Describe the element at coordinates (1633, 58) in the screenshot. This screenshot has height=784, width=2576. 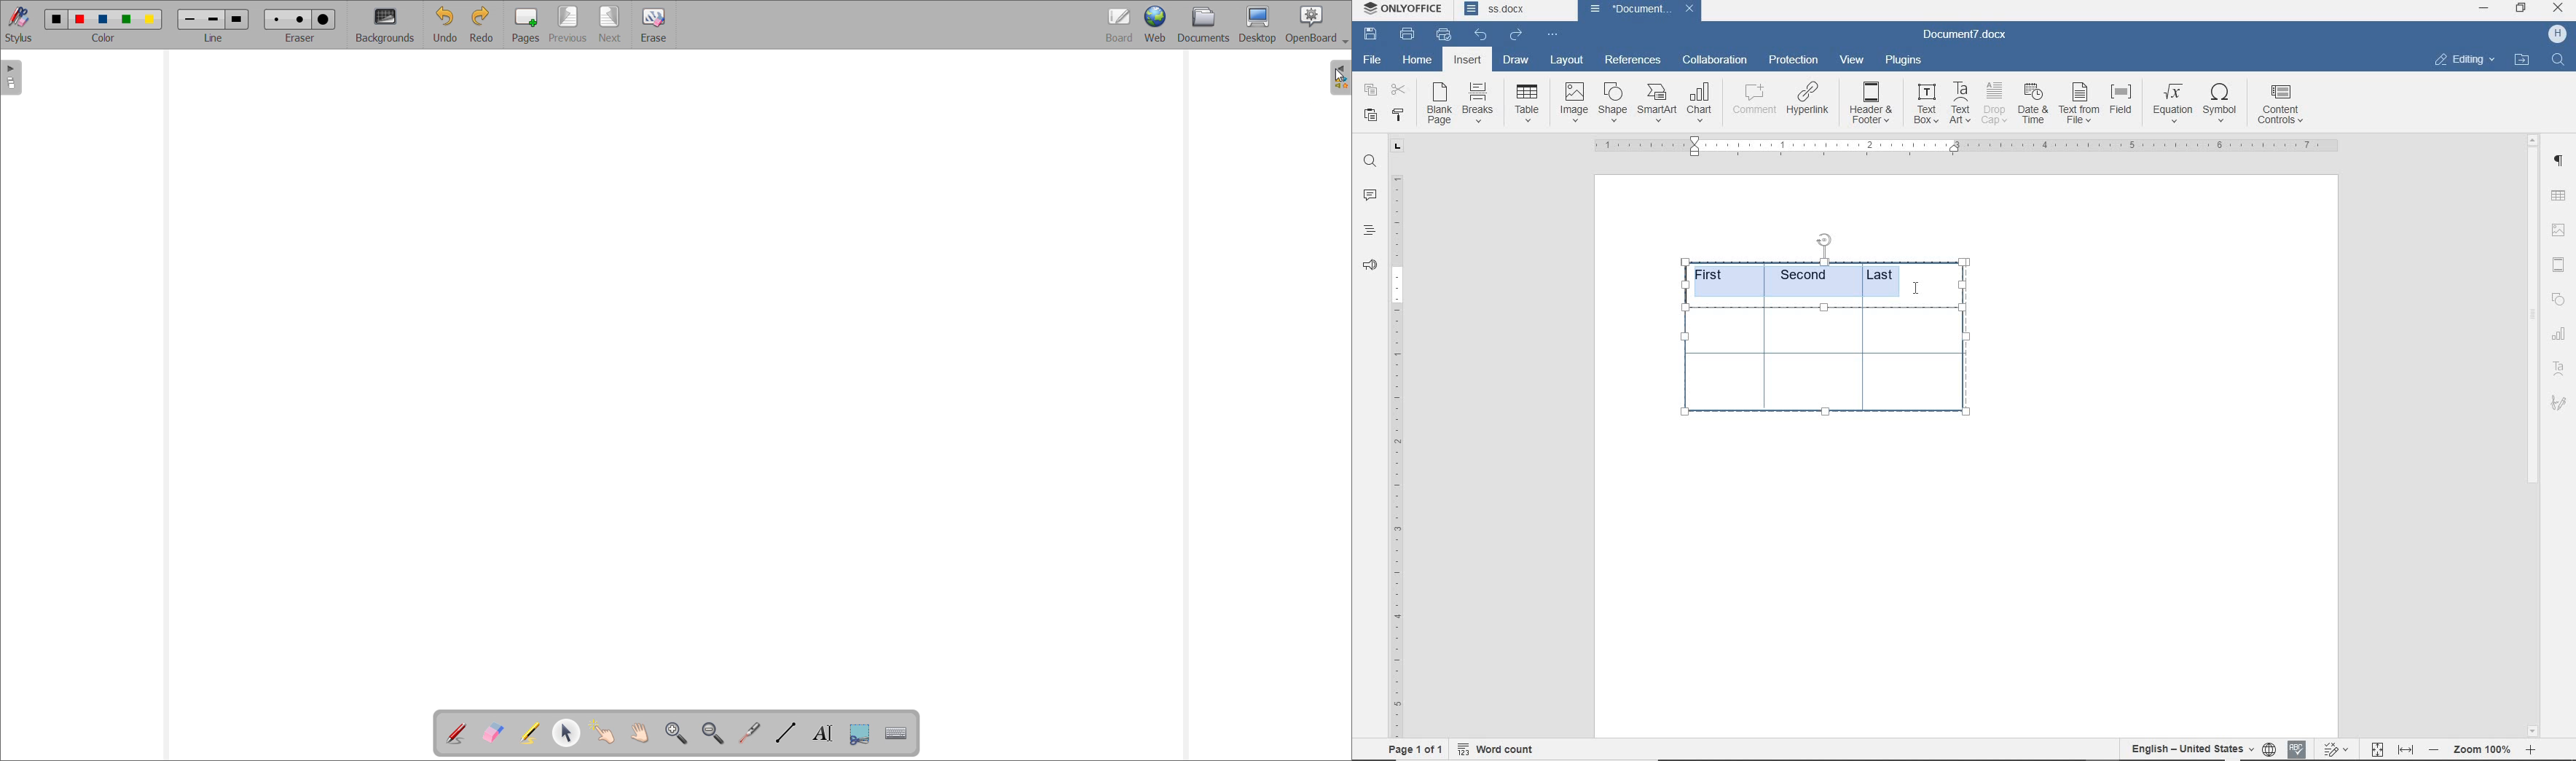
I see `references` at that location.